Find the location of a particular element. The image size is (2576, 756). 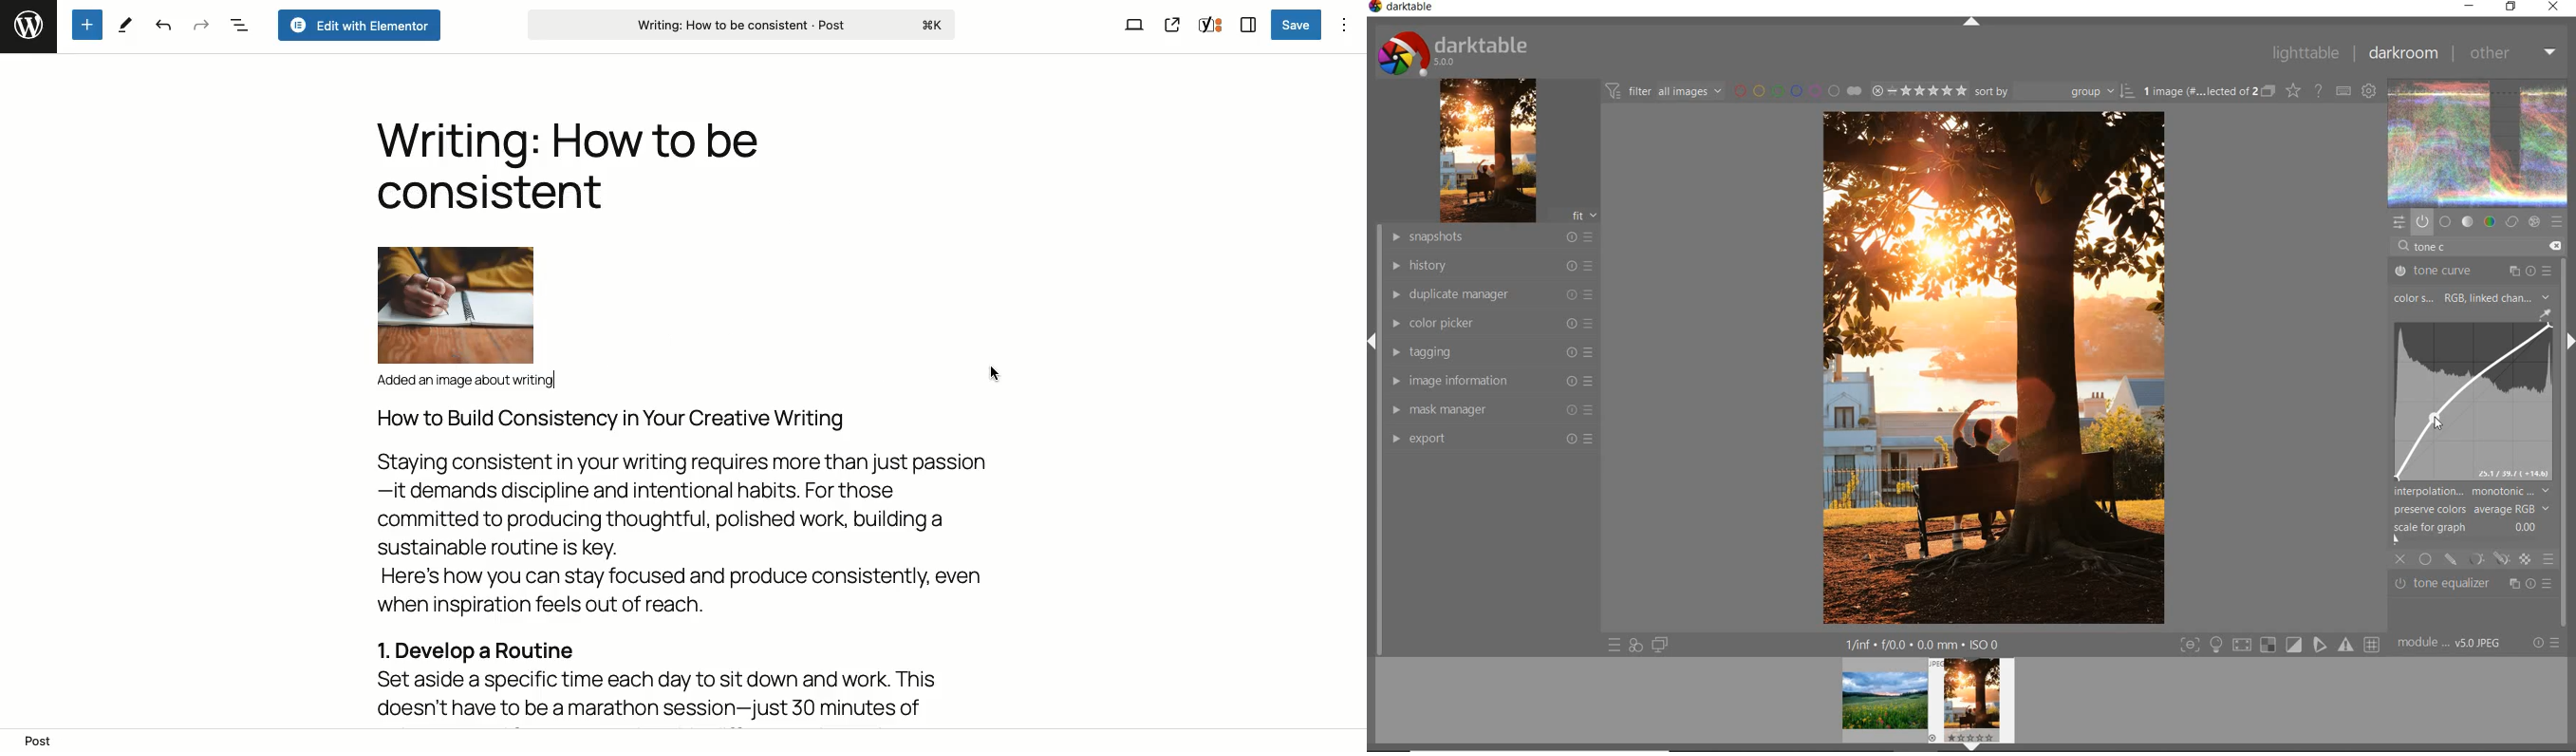

selected image is located at coordinates (1978, 369).